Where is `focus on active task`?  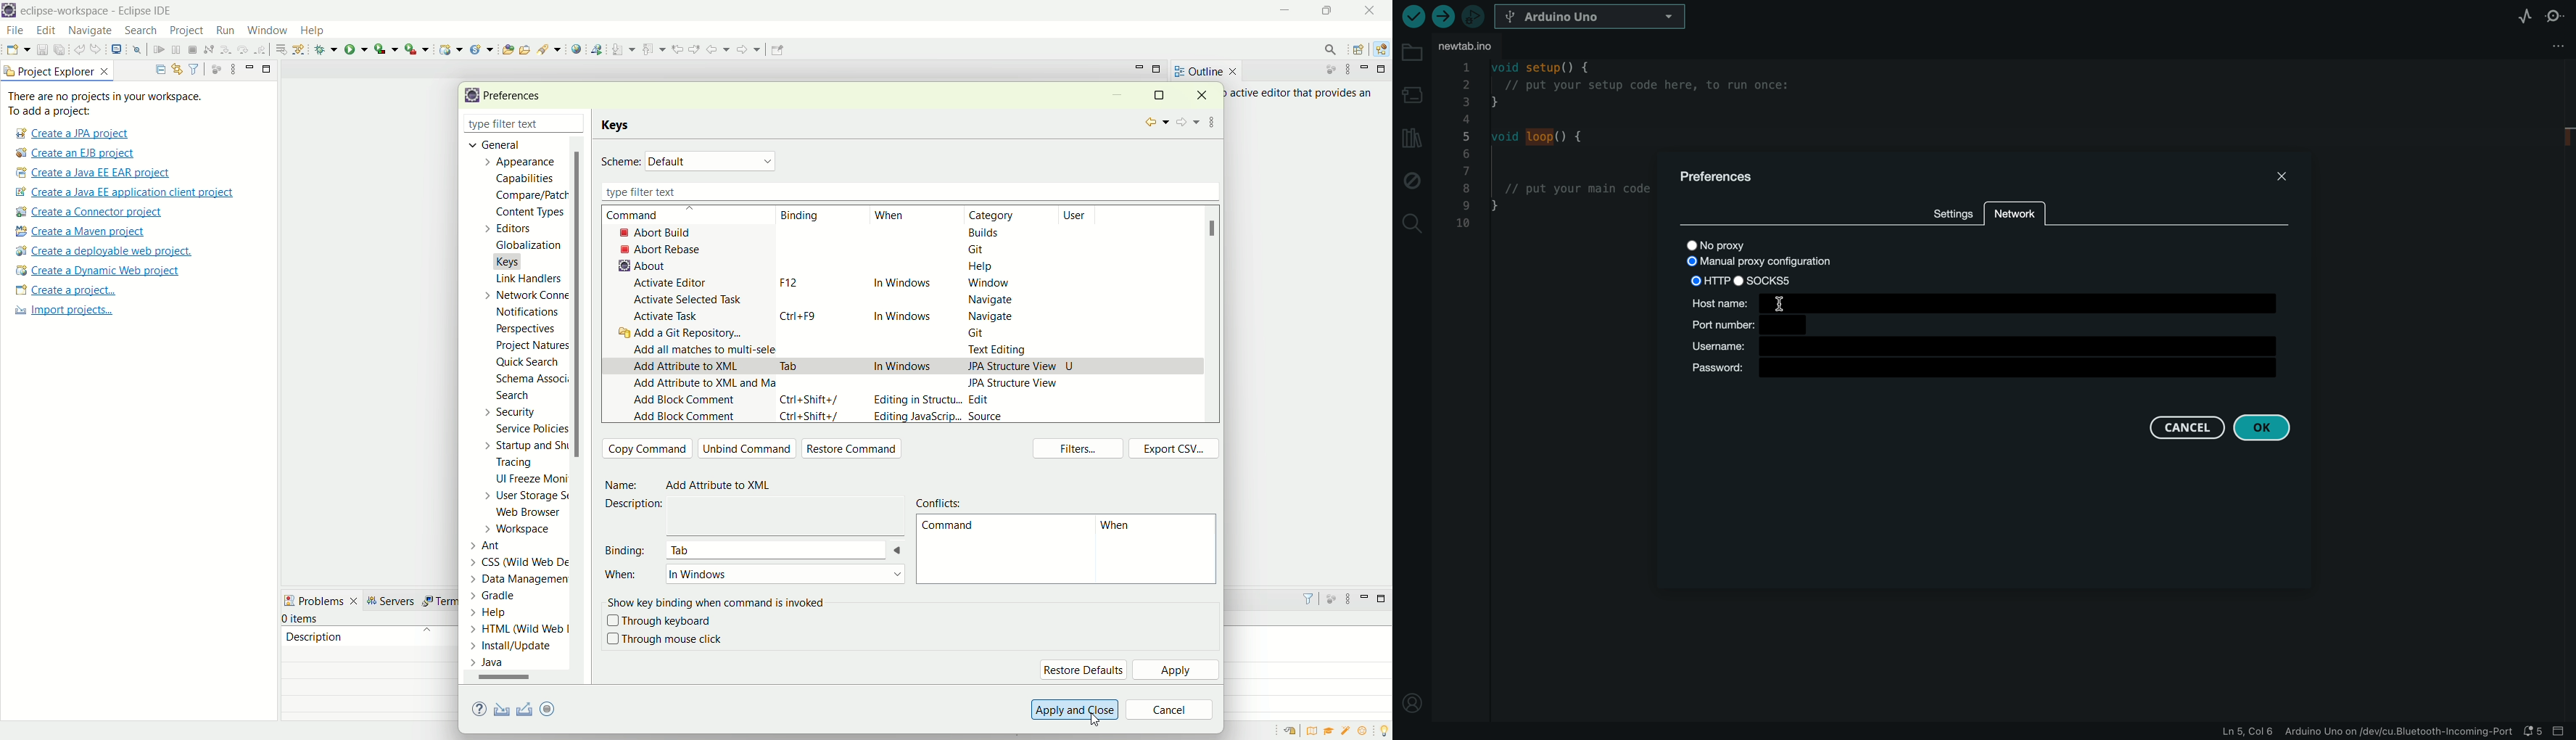
focus on active task is located at coordinates (1324, 70).